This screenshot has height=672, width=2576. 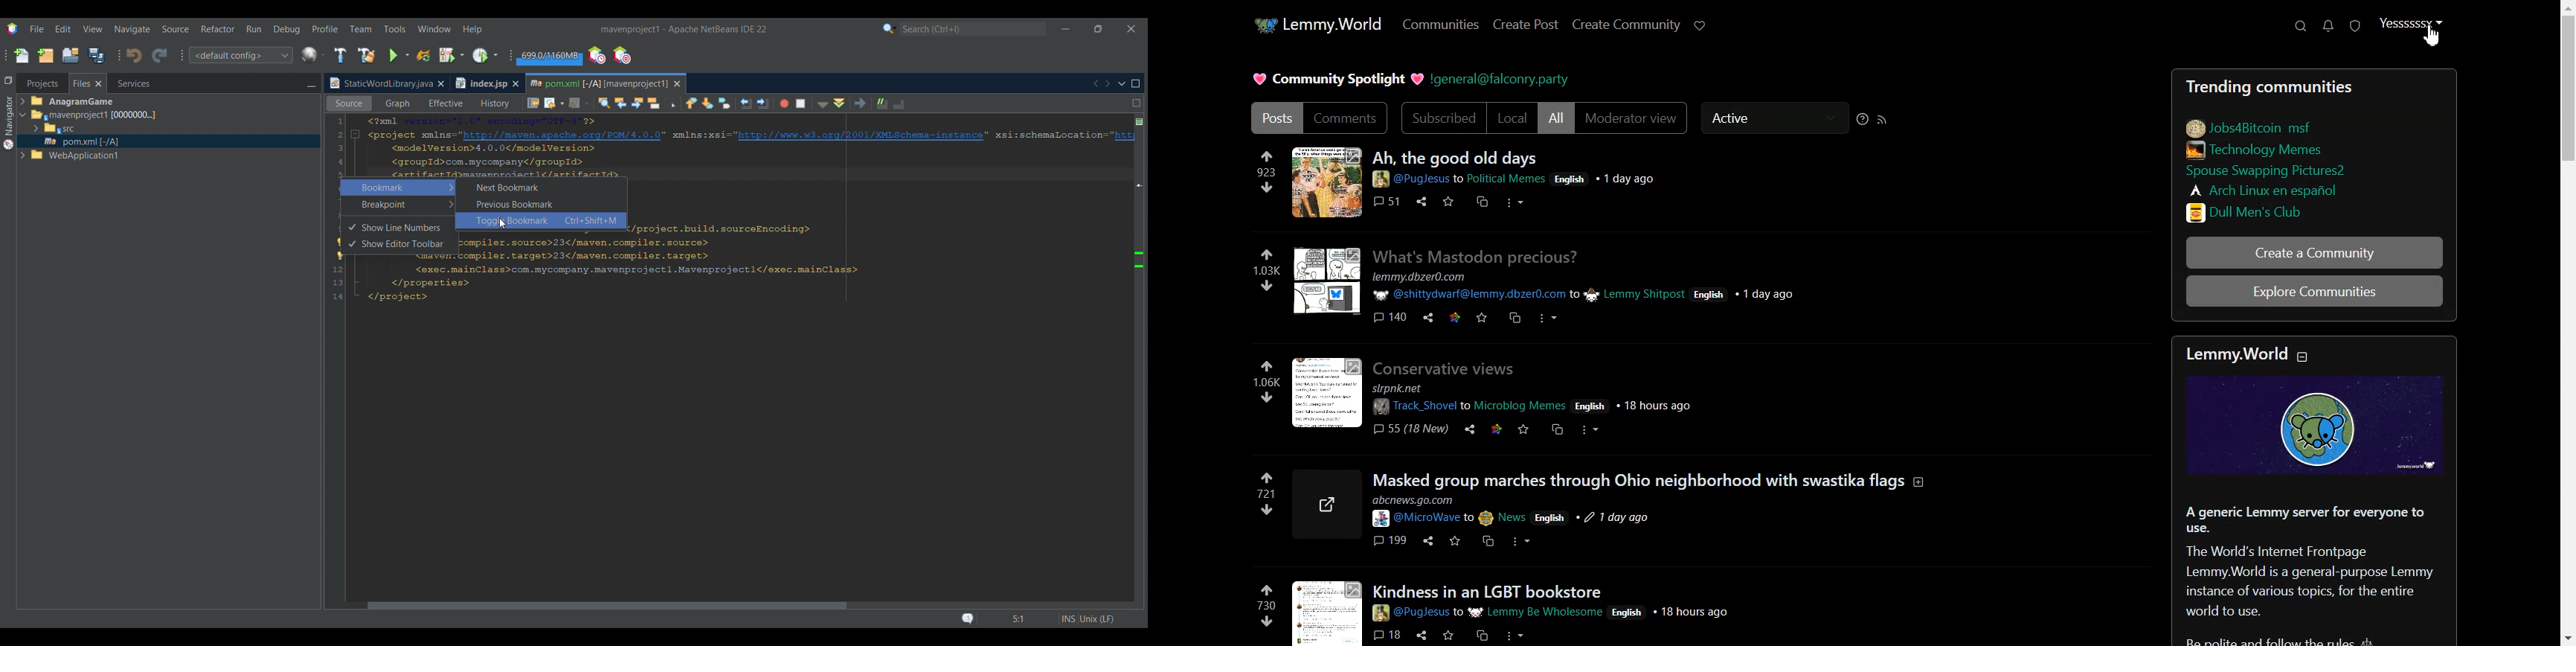 I want to click on , so click(x=1488, y=591).